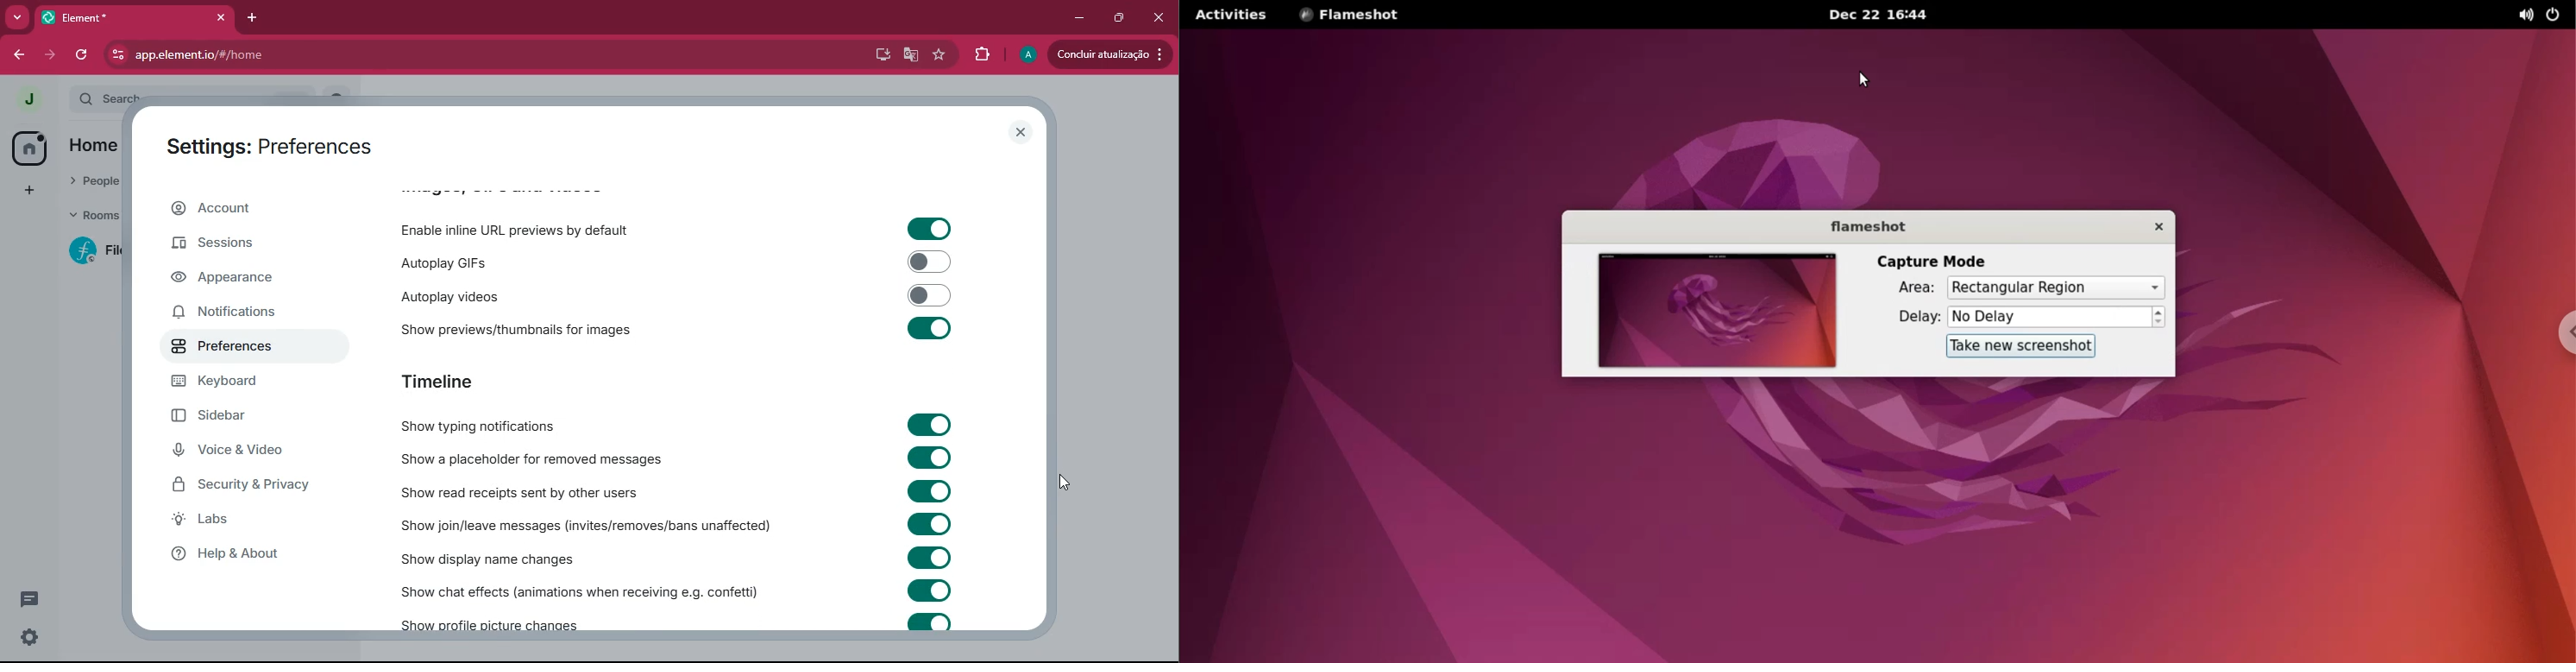 This screenshot has width=2576, height=672. What do you see at coordinates (931, 328) in the screenshot?
I see `toggle on/off` at bounding box center [931, 328].